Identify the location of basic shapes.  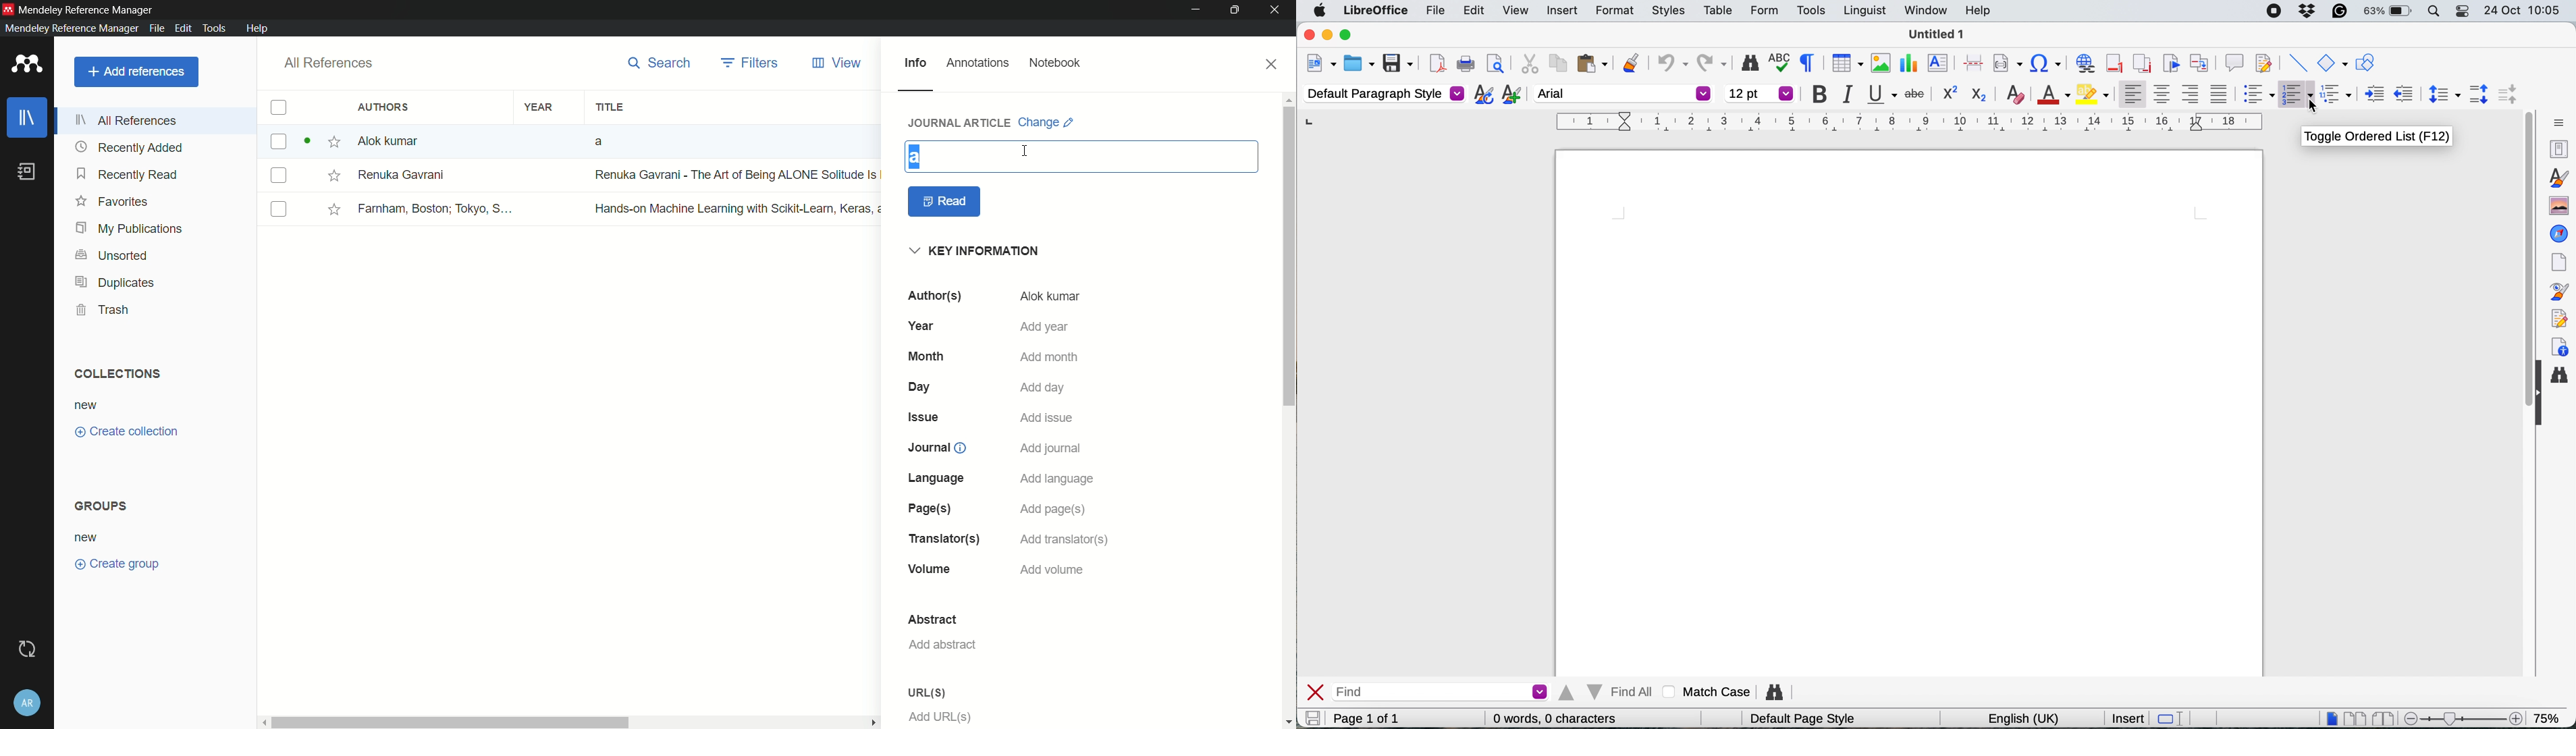
(2332, 63).